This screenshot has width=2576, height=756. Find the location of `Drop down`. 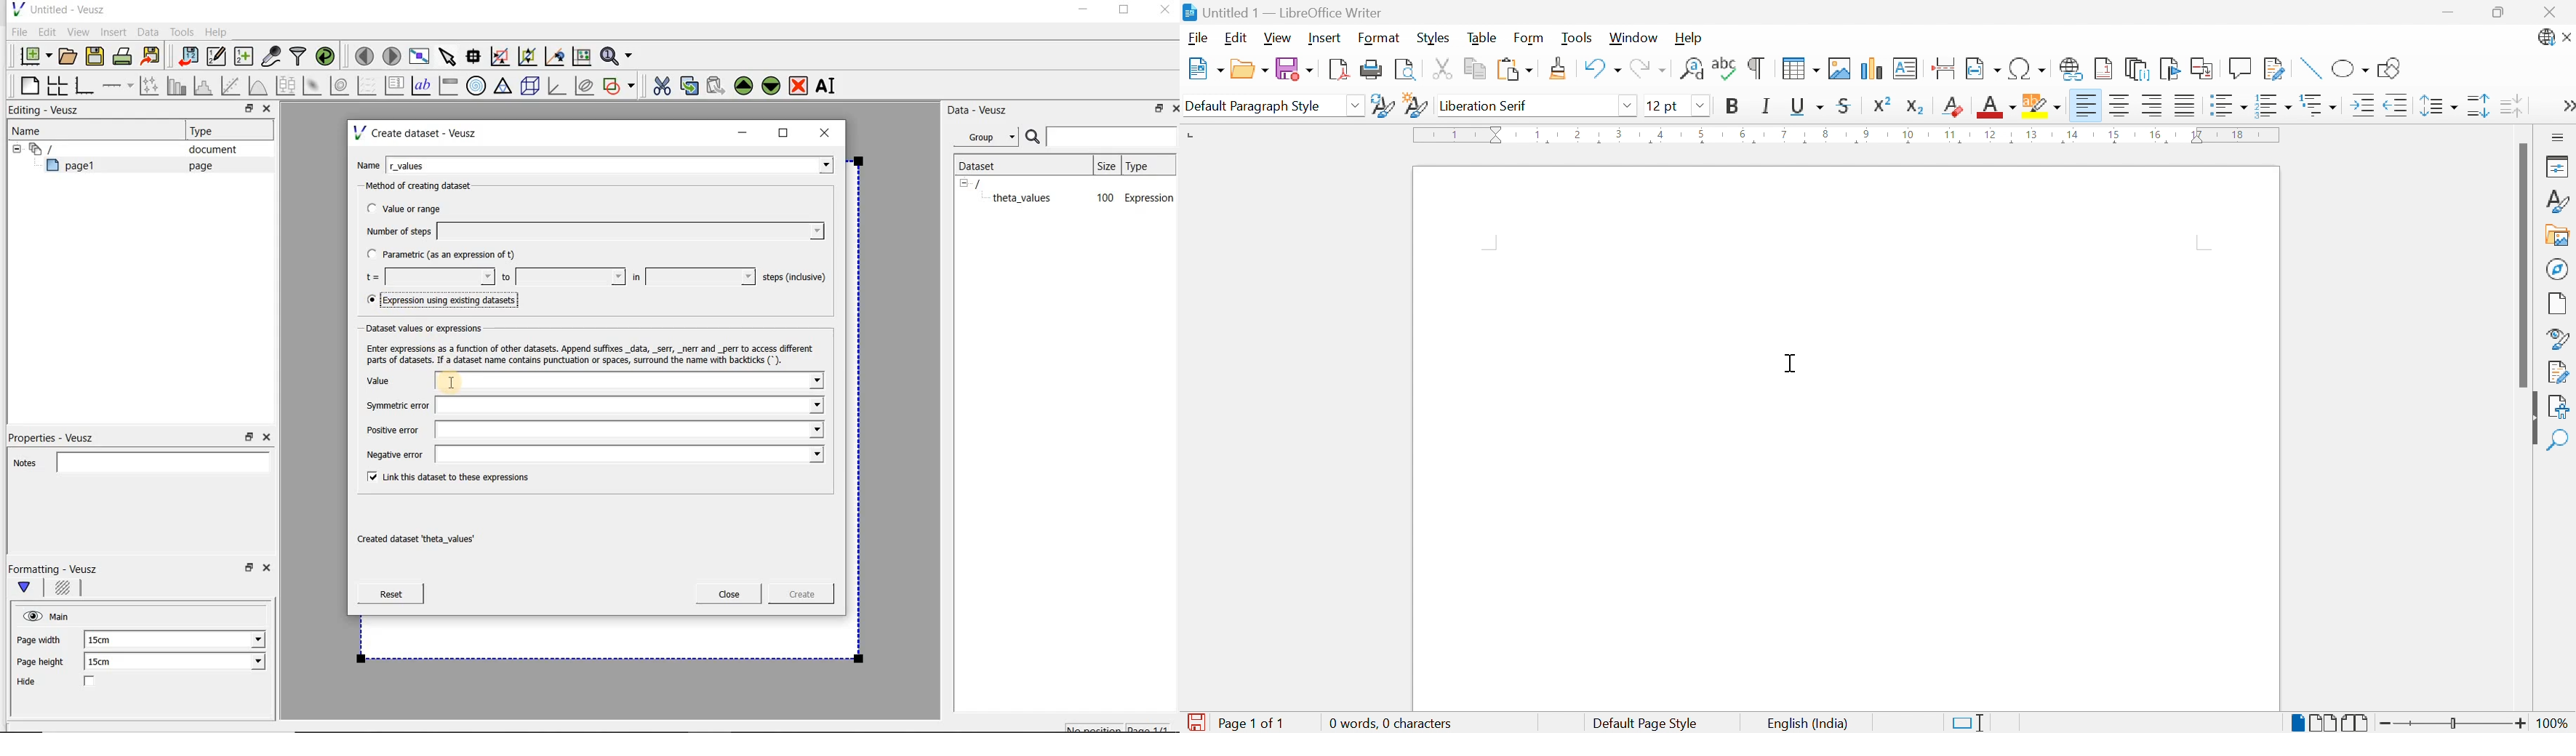

Drop down is located at coordinates (1628, 104).